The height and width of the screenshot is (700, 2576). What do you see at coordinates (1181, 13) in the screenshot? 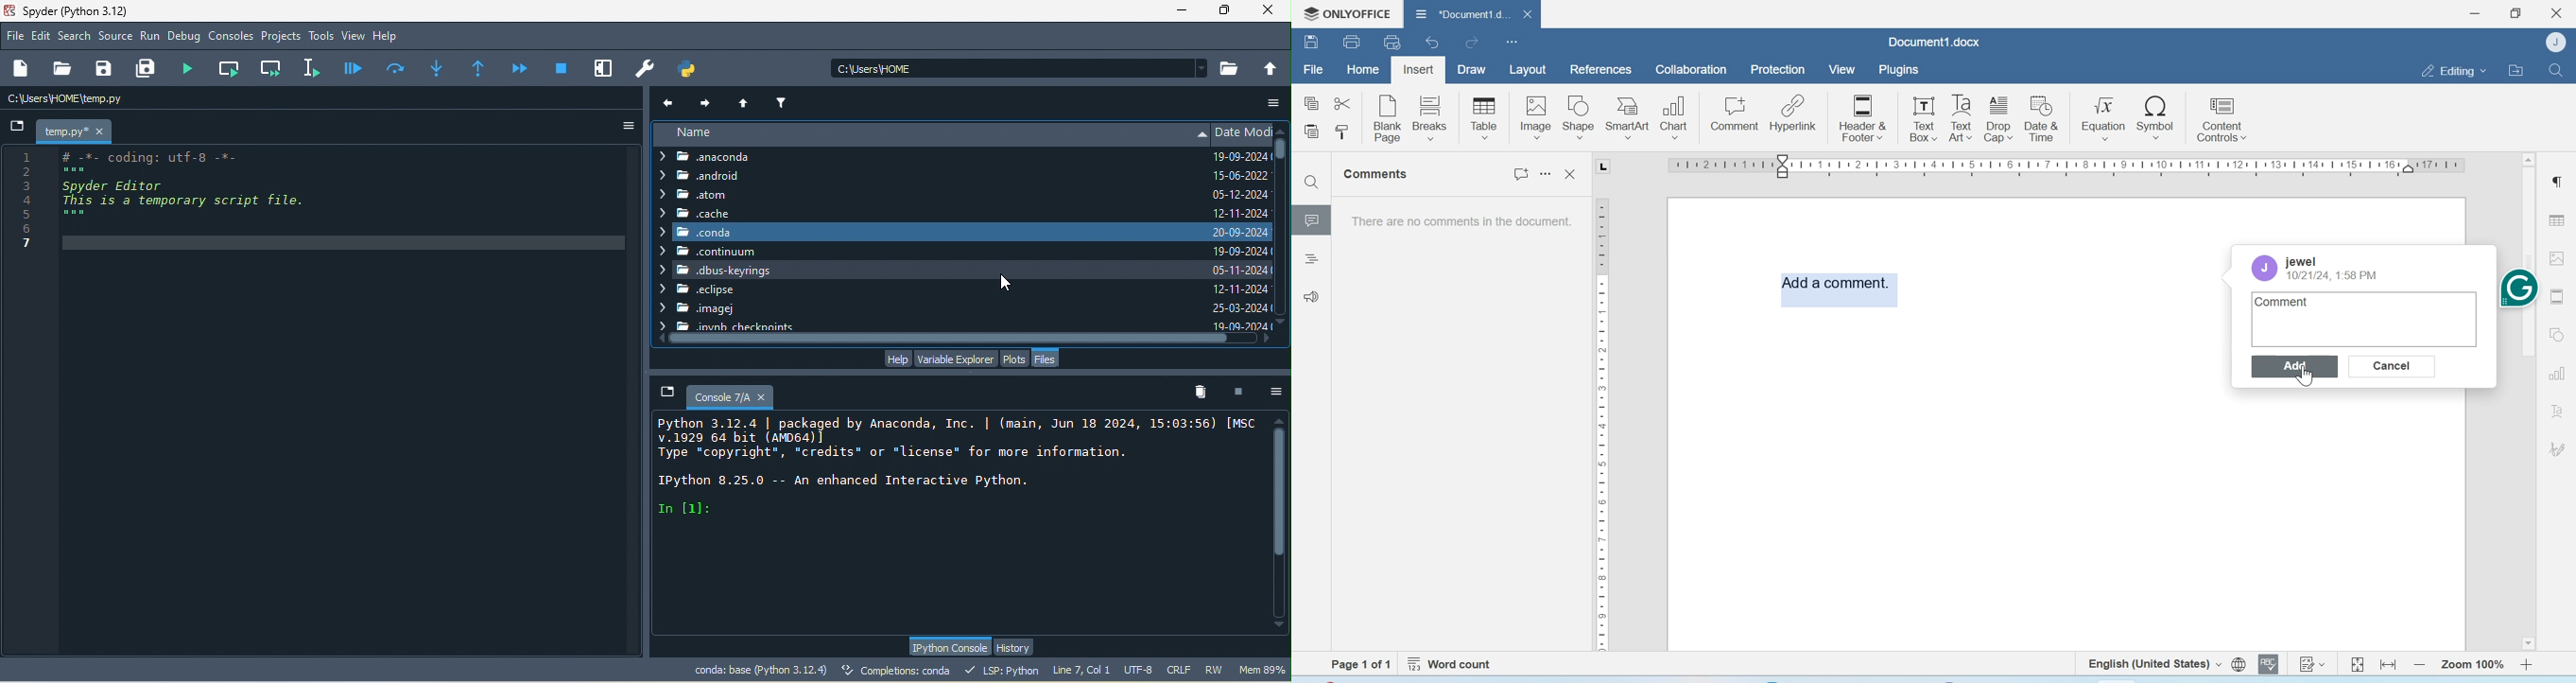
I see `minimize` at bounding box center [1181, 13].